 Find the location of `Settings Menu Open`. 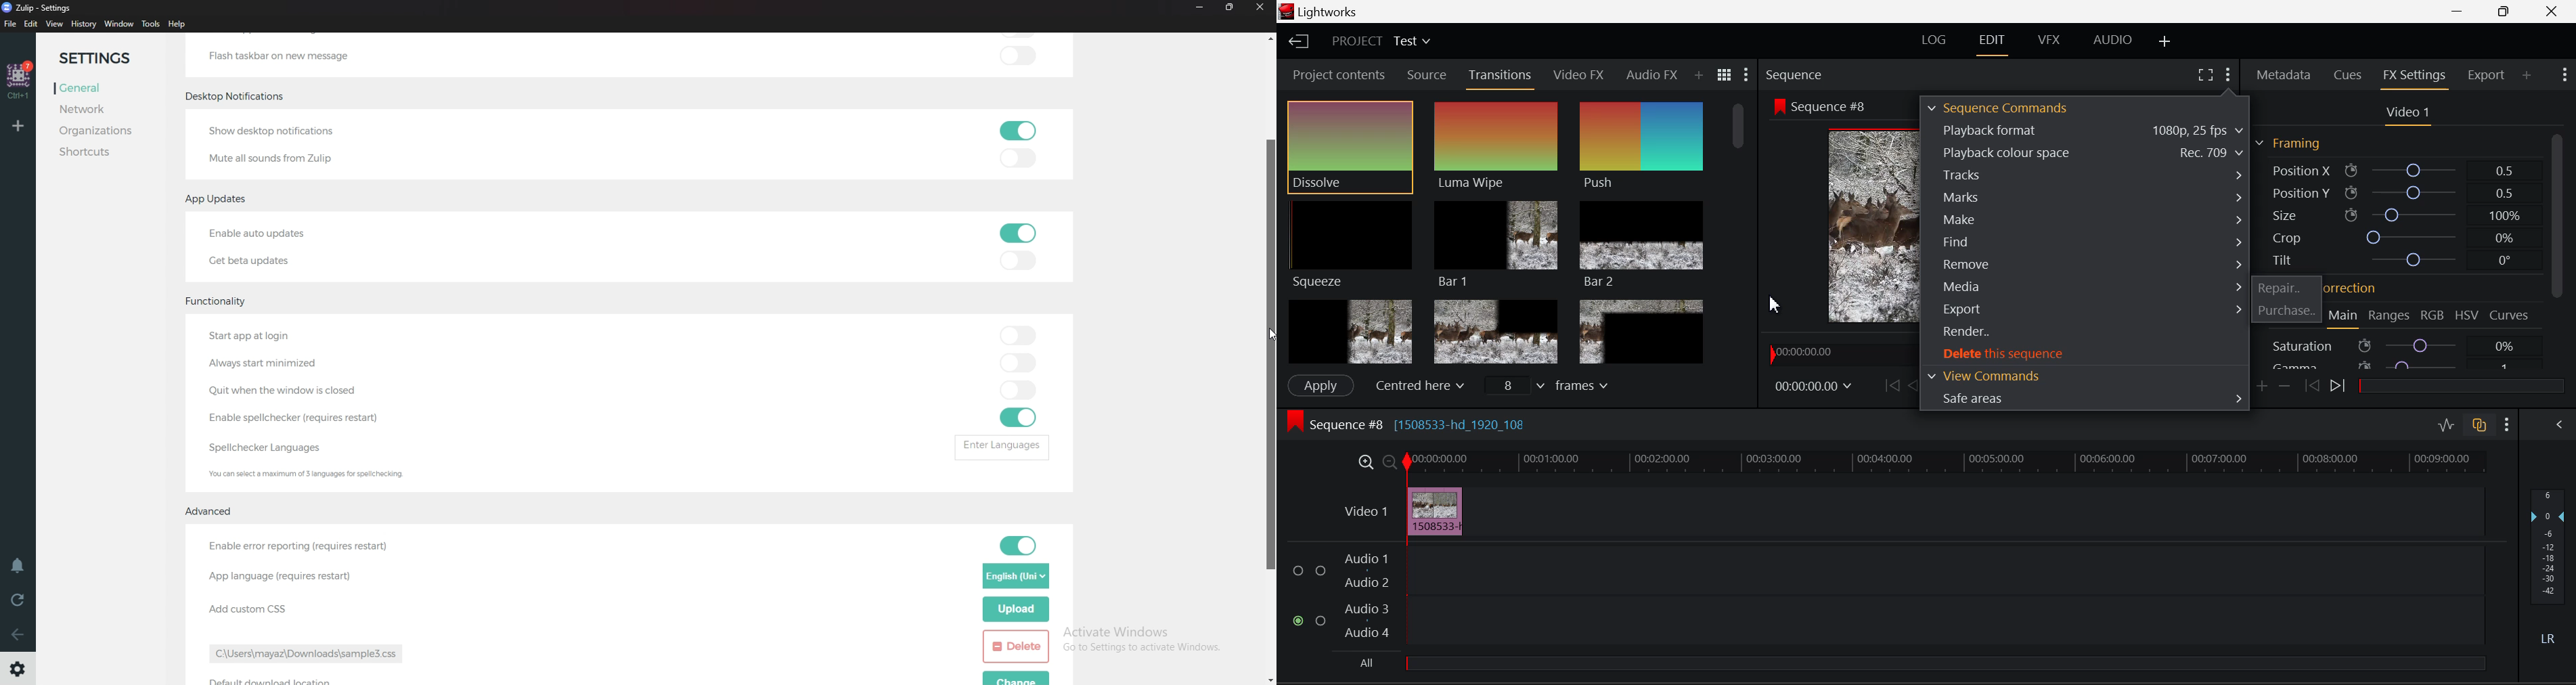

Settings Menu Open is located at coordinates (2227, 72).